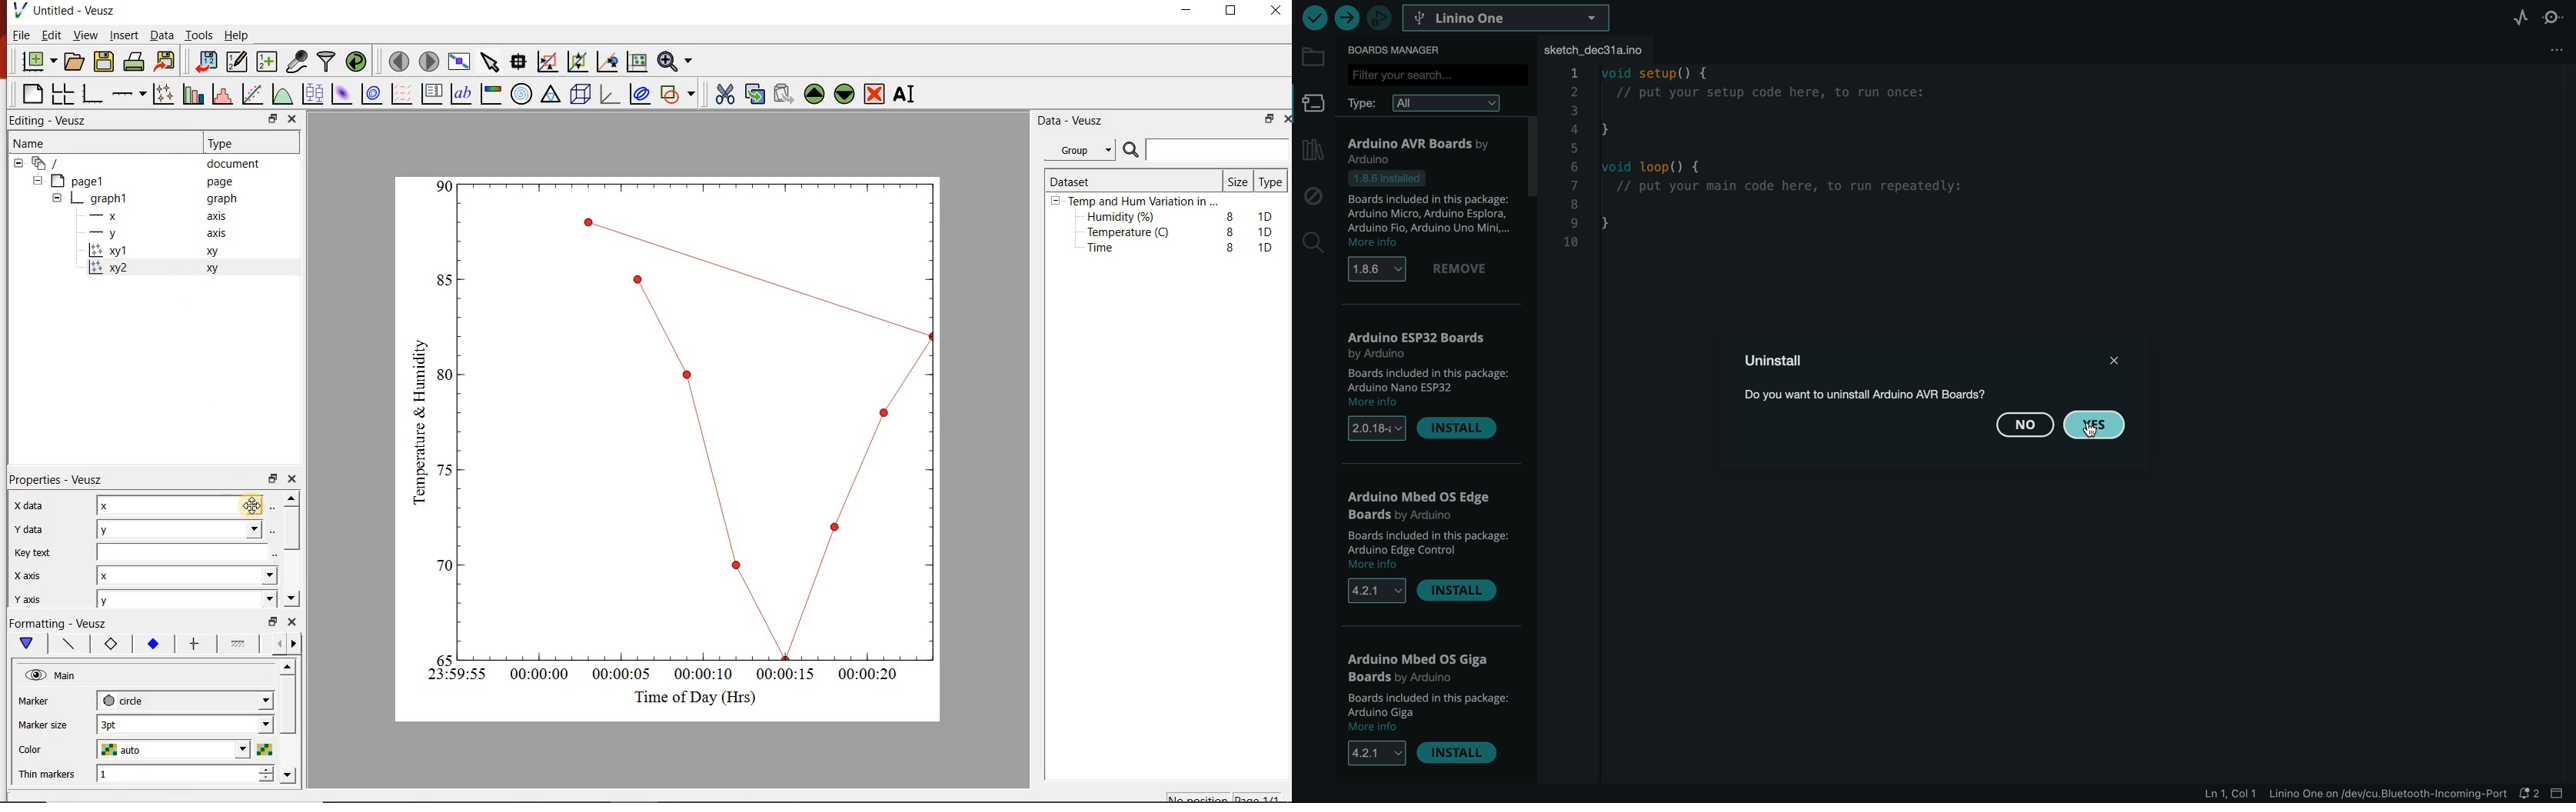 The image size is (2576, 812). What do you see at coordinates (62, 625) in the screenshot?
I see `Formatting - Veusz` at bounding box center [62, 625].